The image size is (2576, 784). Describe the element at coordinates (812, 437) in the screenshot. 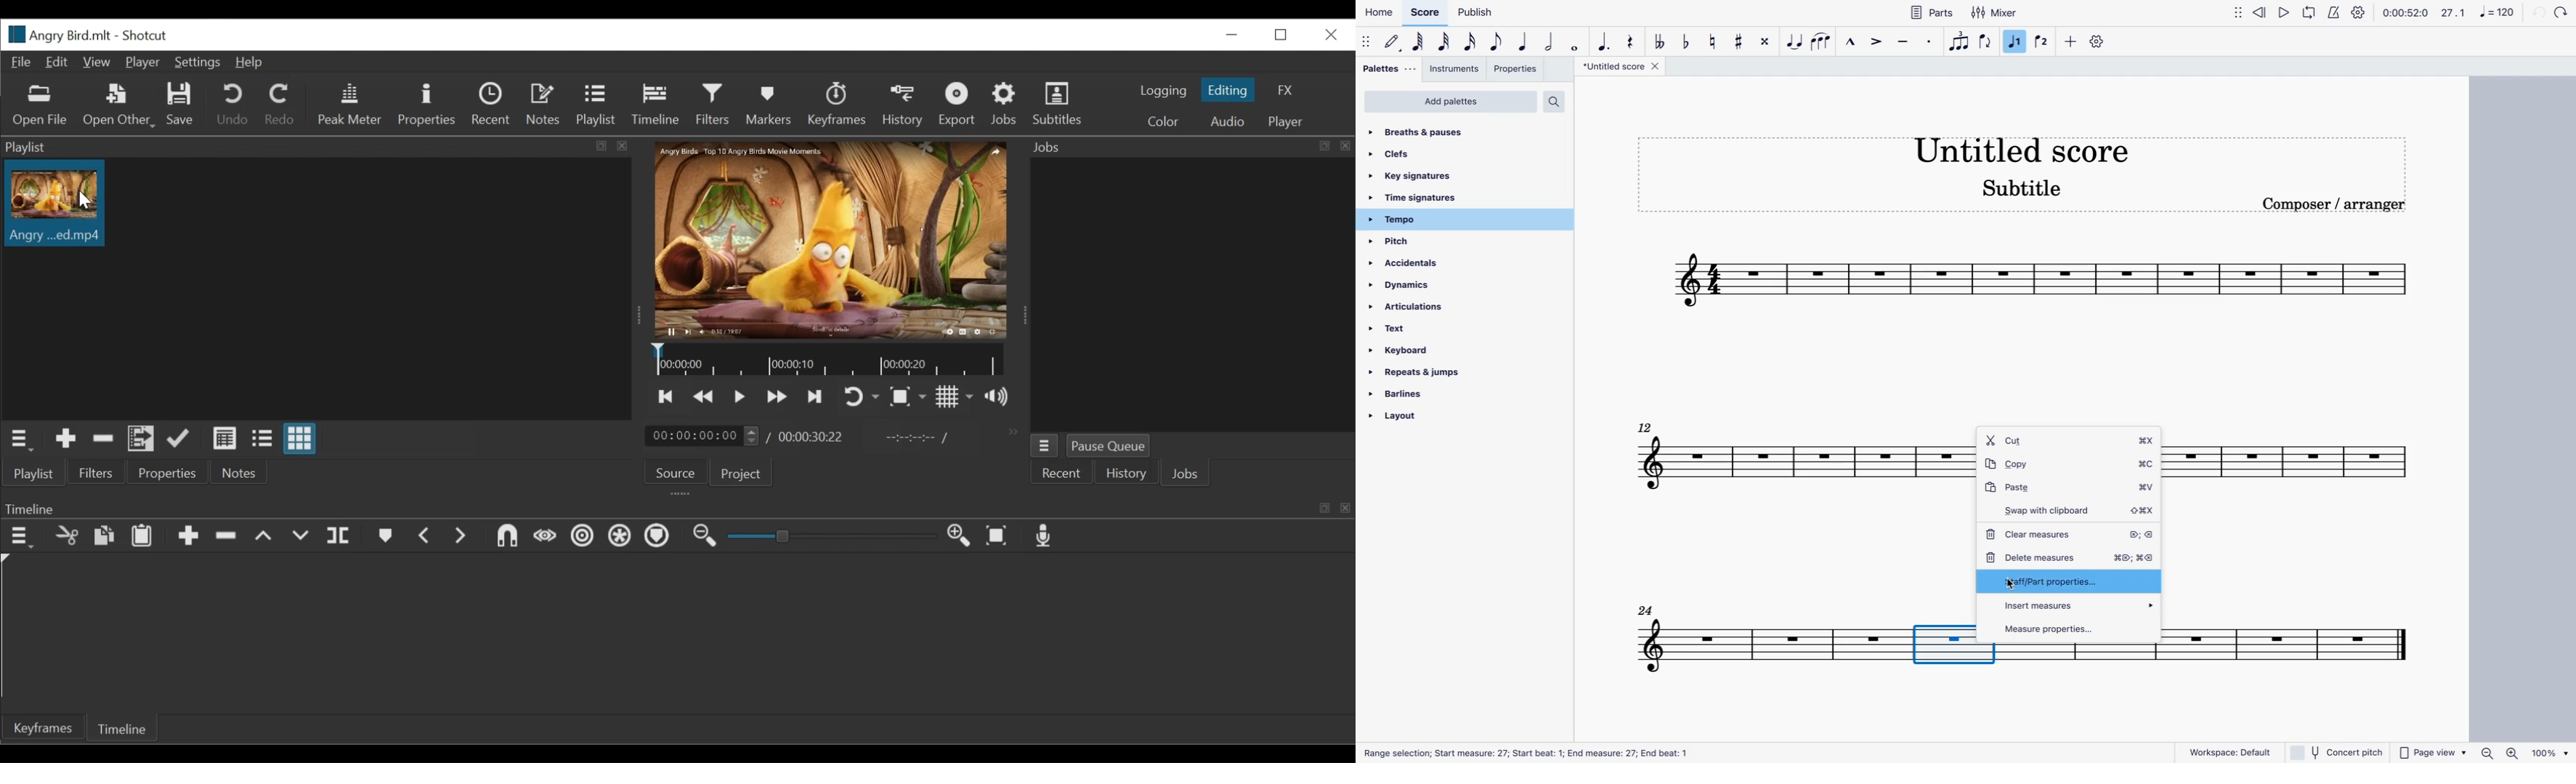

I see `Total duration` at that location.